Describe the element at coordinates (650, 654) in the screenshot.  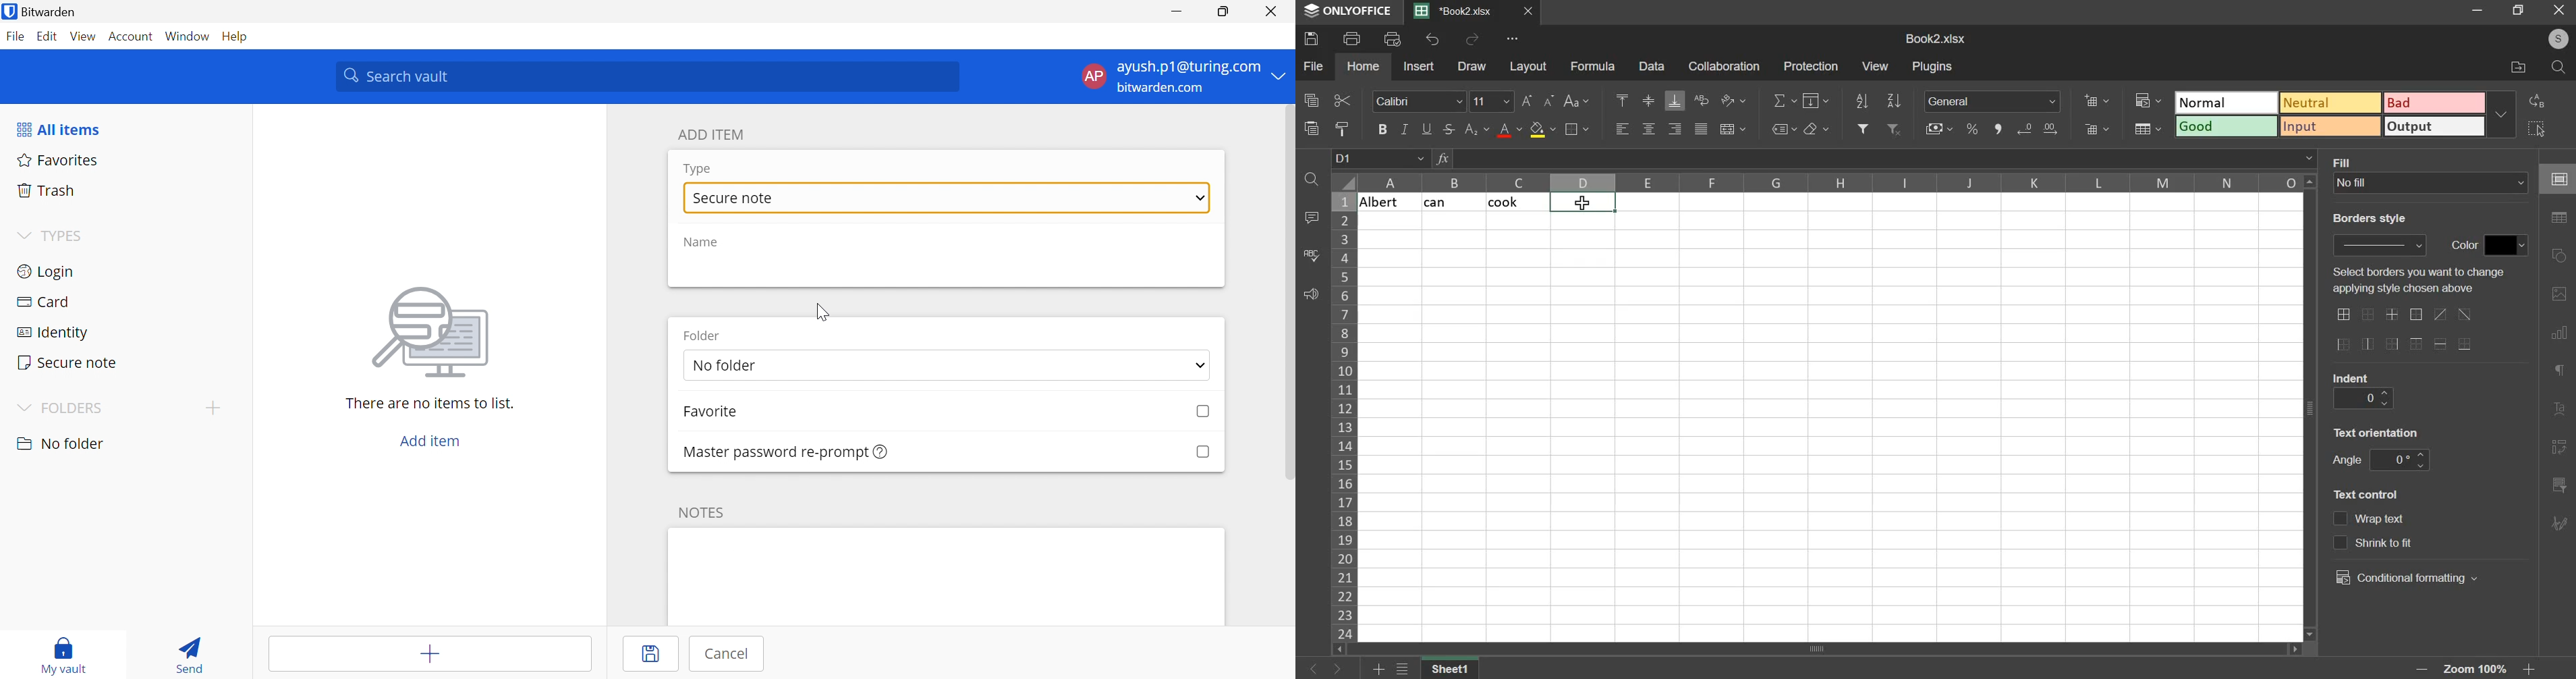
I see `Save` at that location.